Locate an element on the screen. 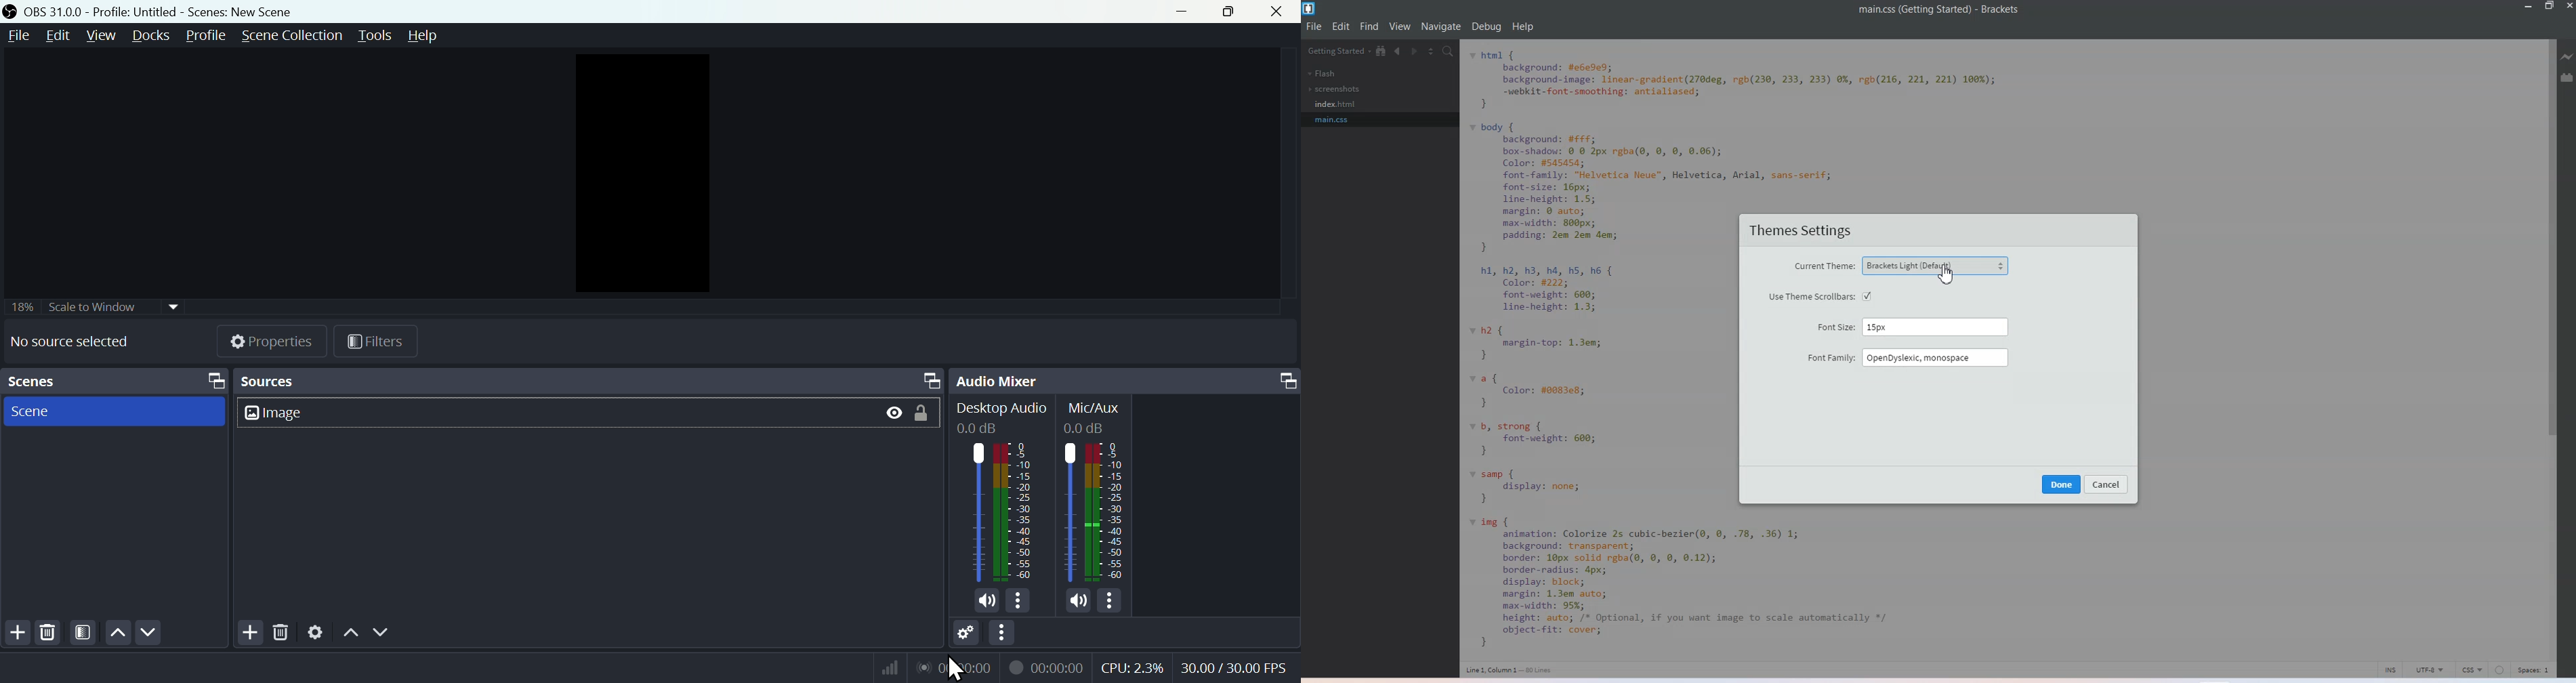 The image size is (2576, 700). Navigate is located at coordinates (1441, 27).